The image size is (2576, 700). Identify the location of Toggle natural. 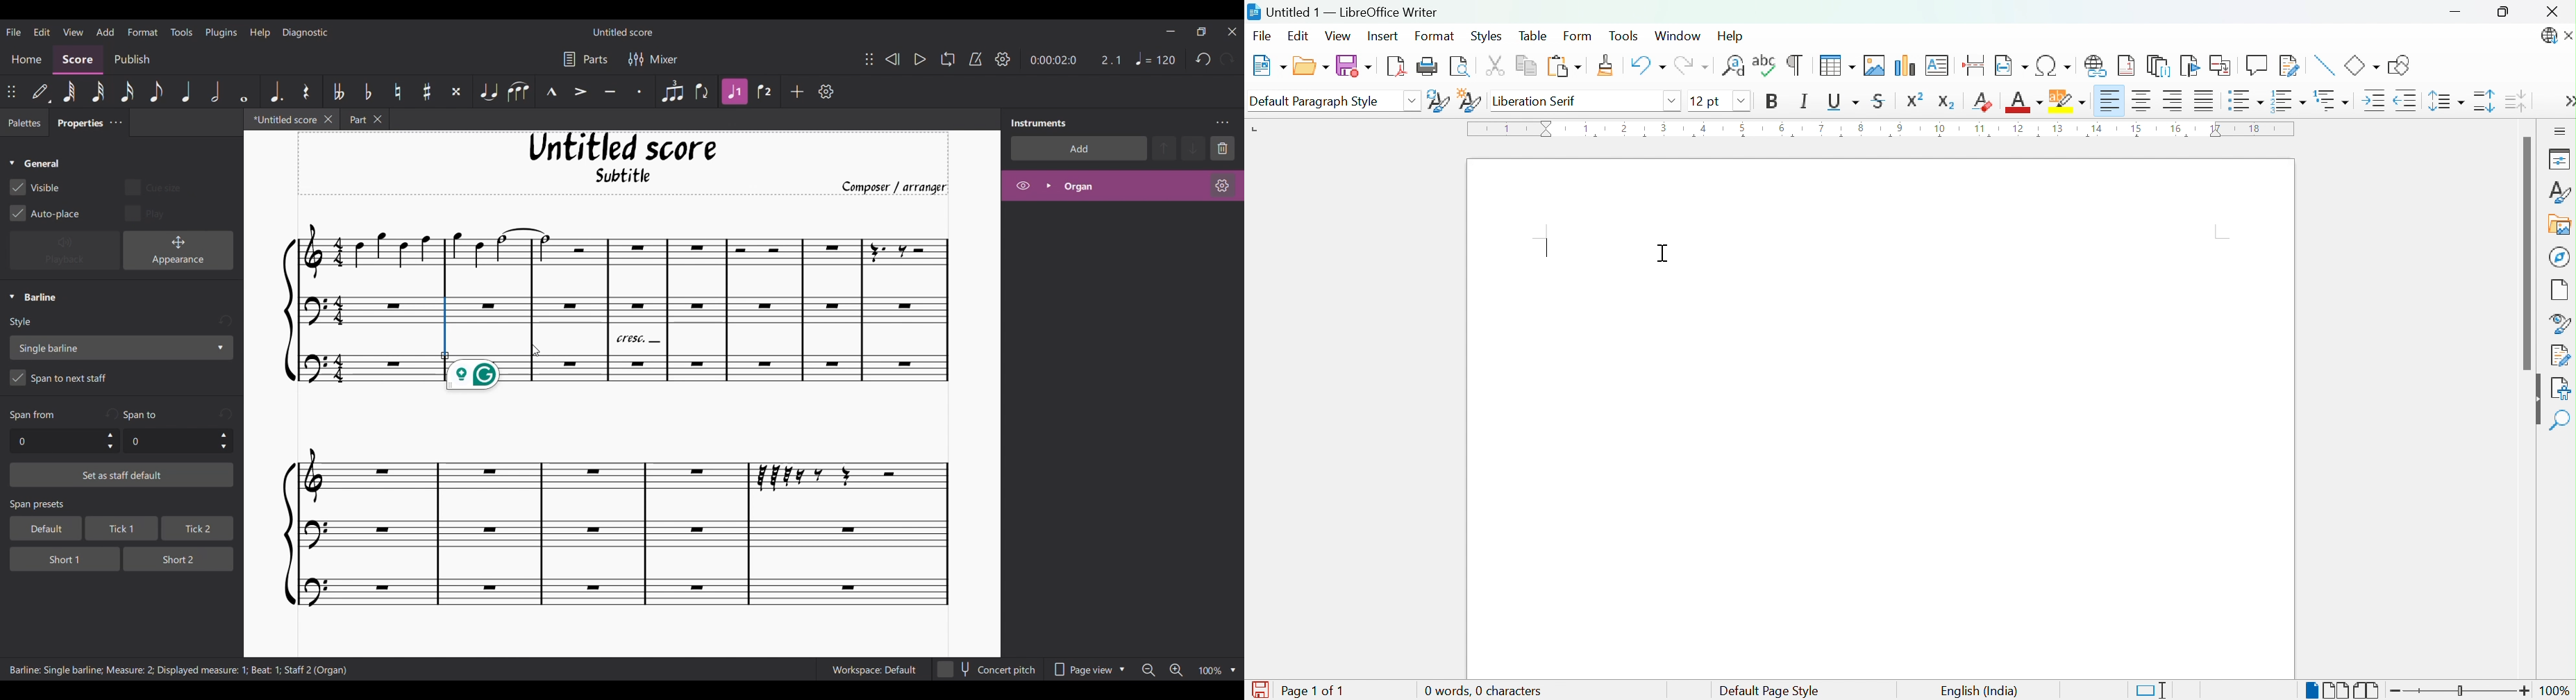
(397, 91).